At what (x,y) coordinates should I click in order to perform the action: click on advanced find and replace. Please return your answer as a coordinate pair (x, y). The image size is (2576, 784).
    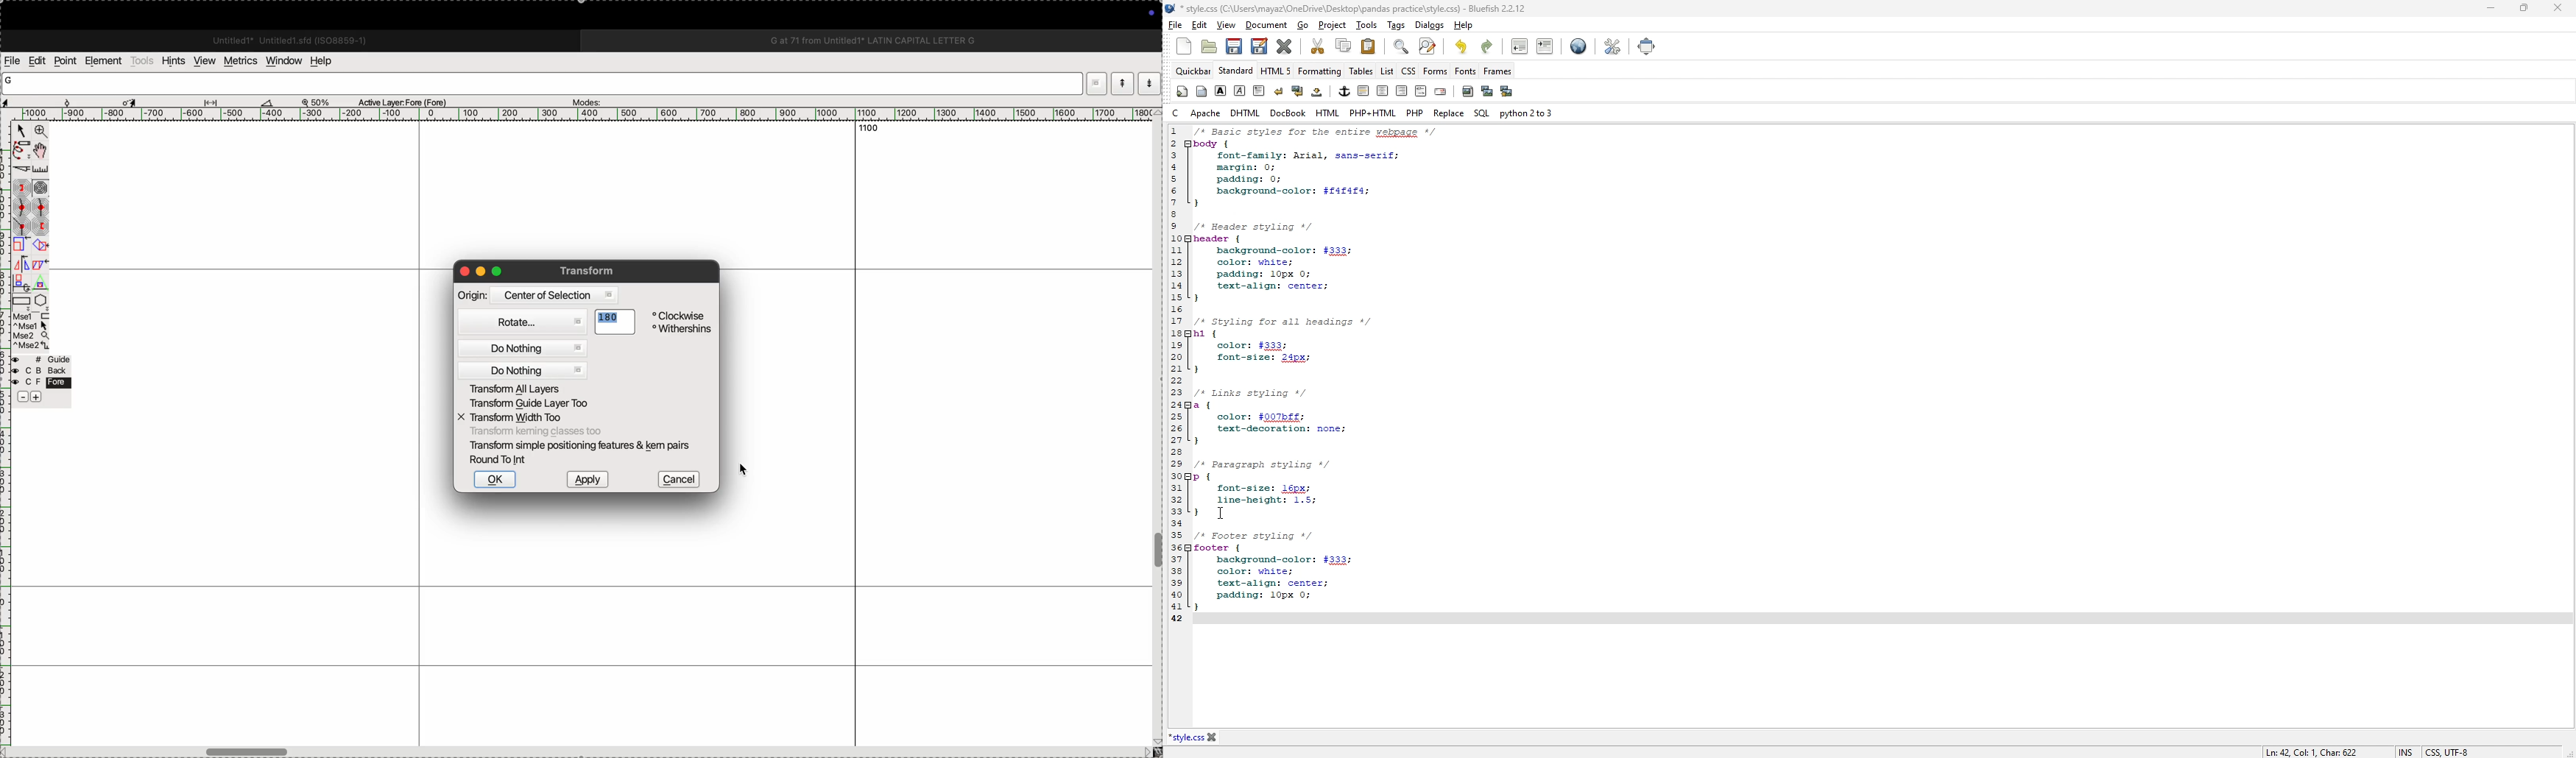
    Looking at the image, I should click on (1428, 46).